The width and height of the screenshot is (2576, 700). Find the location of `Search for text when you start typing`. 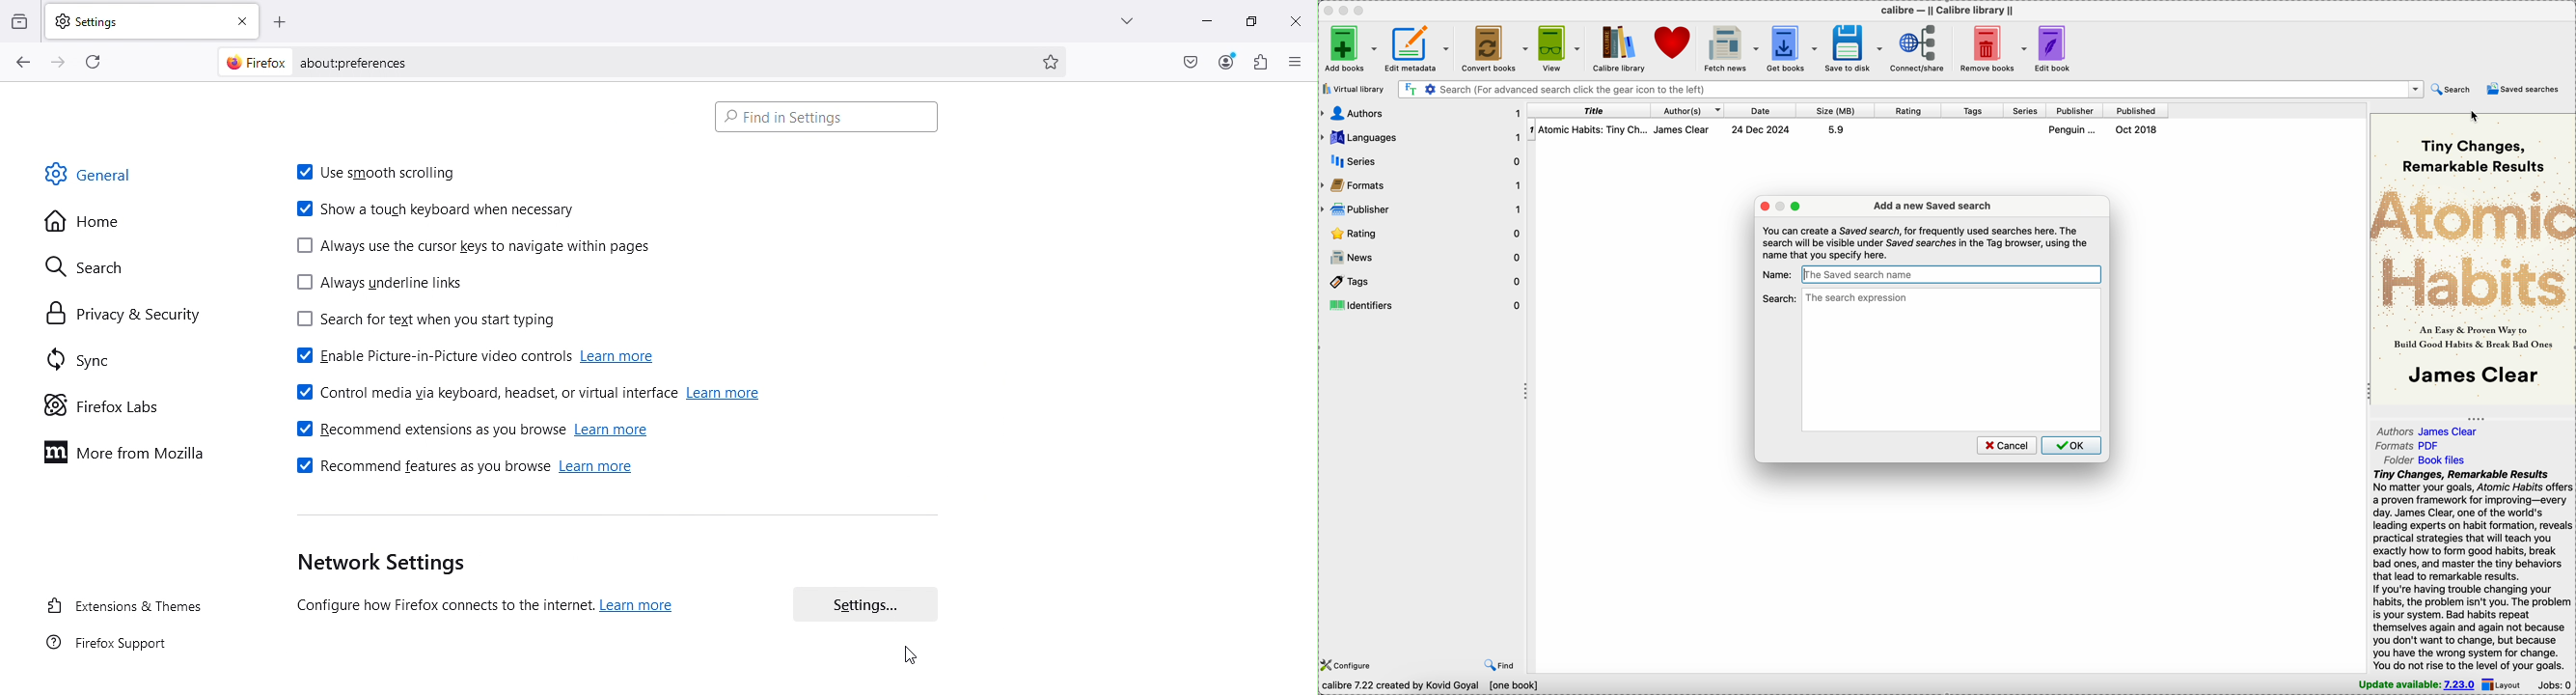

Search for text when you start typing is located at coordinates (425, 321).